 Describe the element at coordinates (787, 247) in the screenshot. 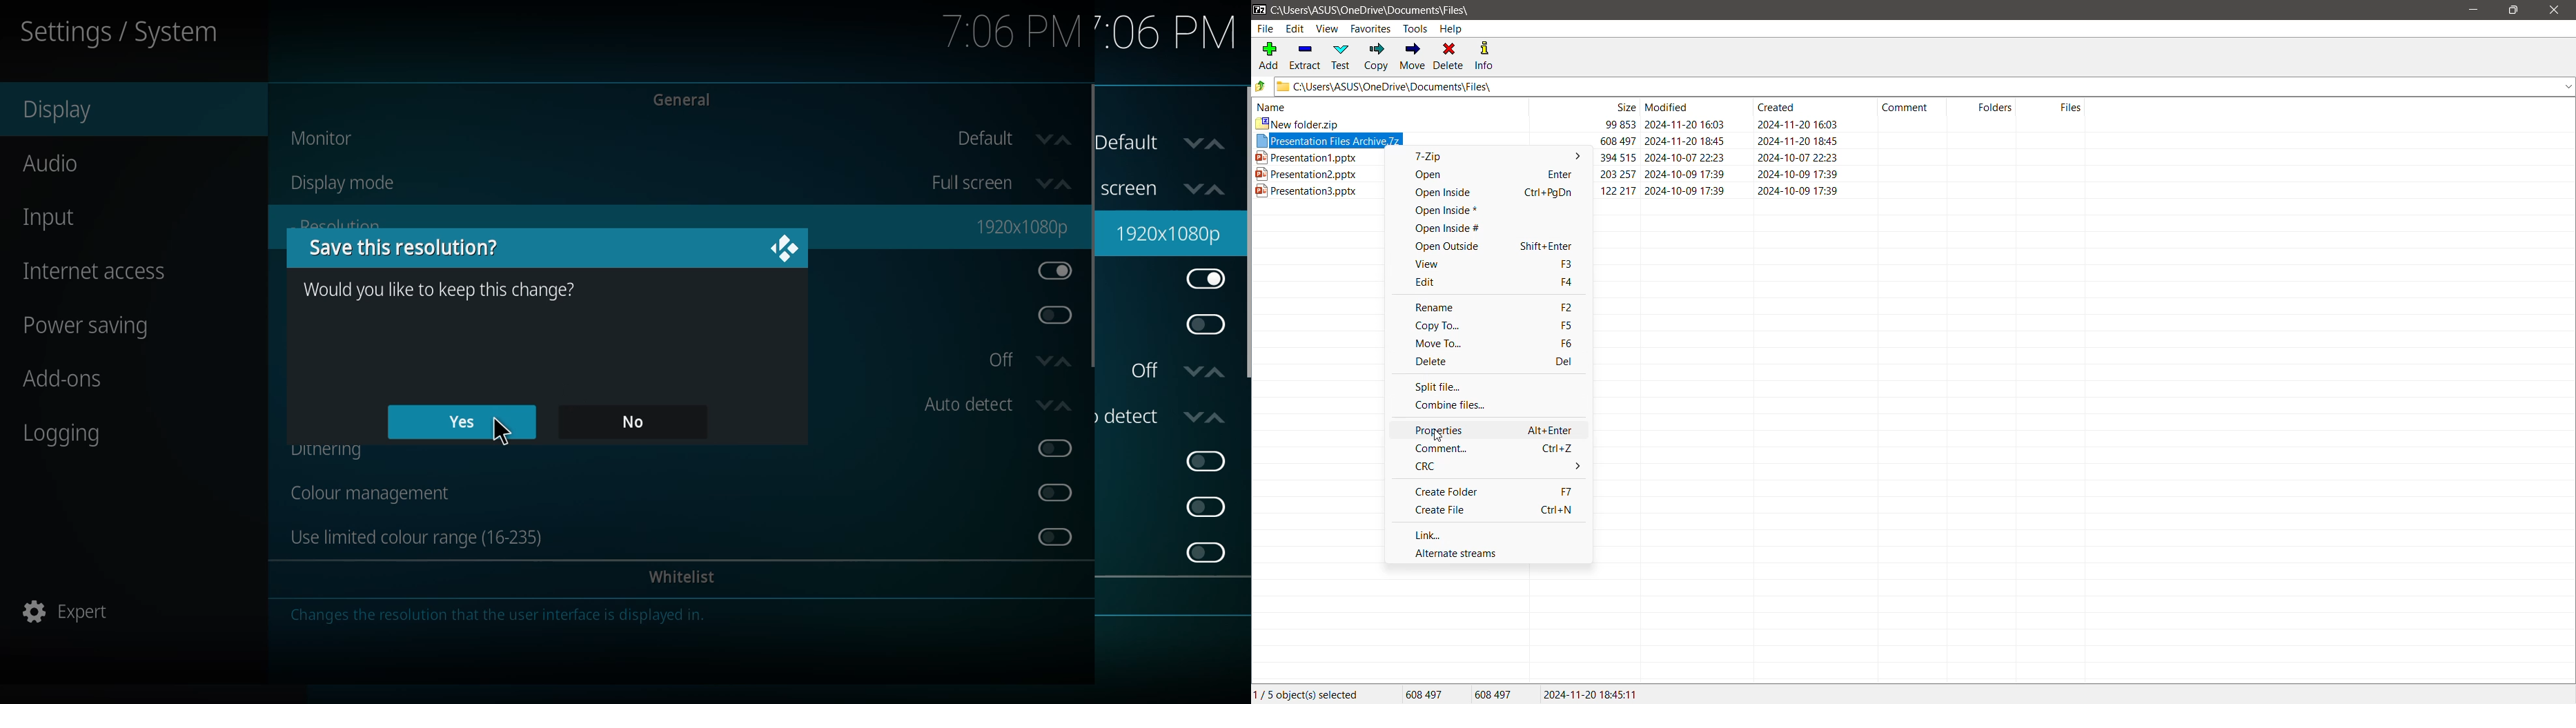

I see `close` at that location.